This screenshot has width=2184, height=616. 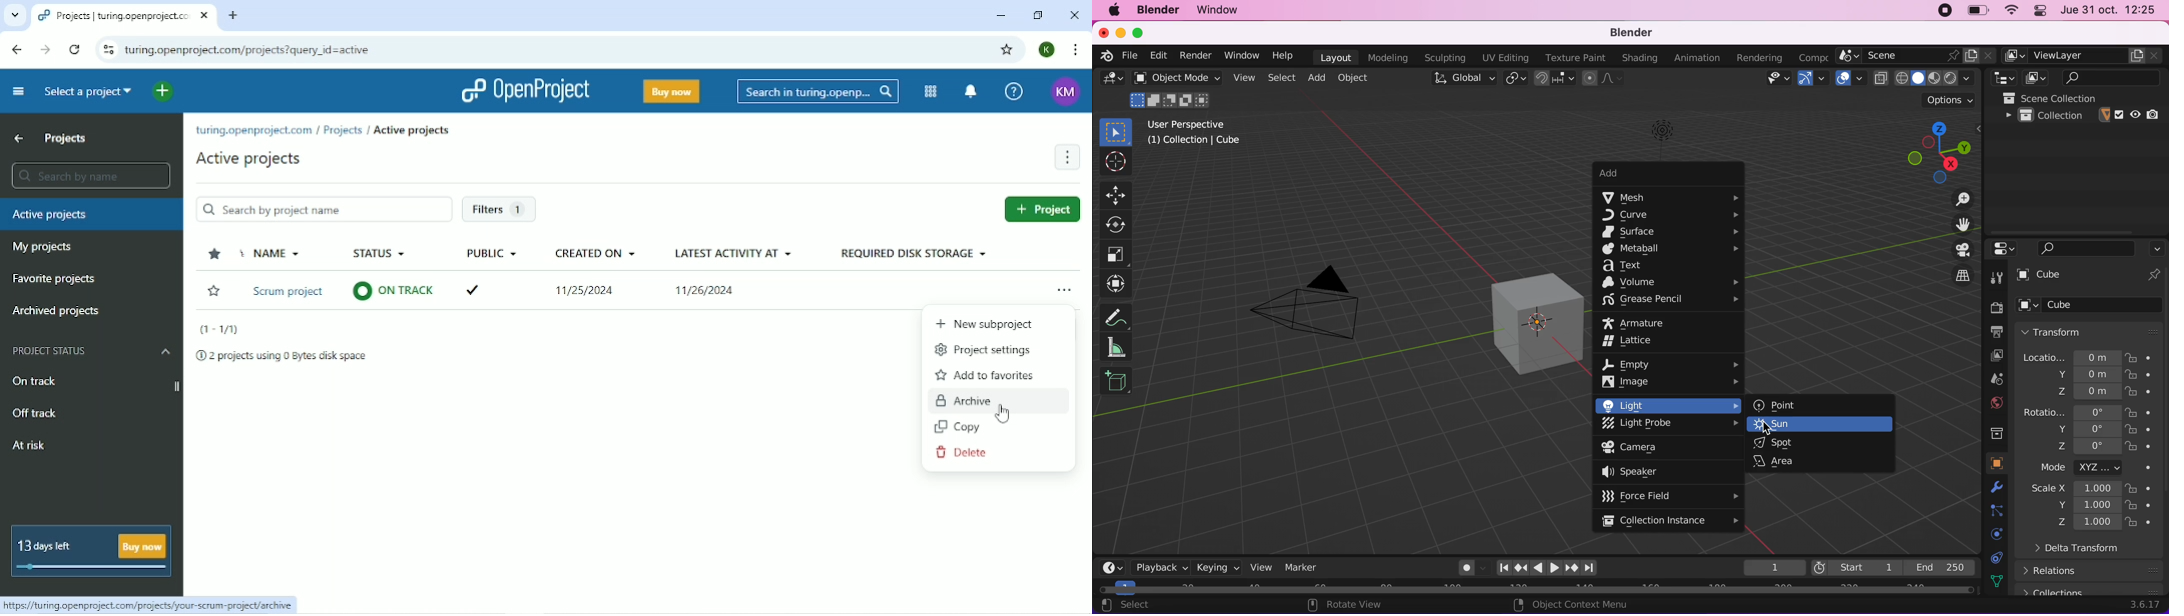 I want to click on edit, so click(x=1161, y=56).